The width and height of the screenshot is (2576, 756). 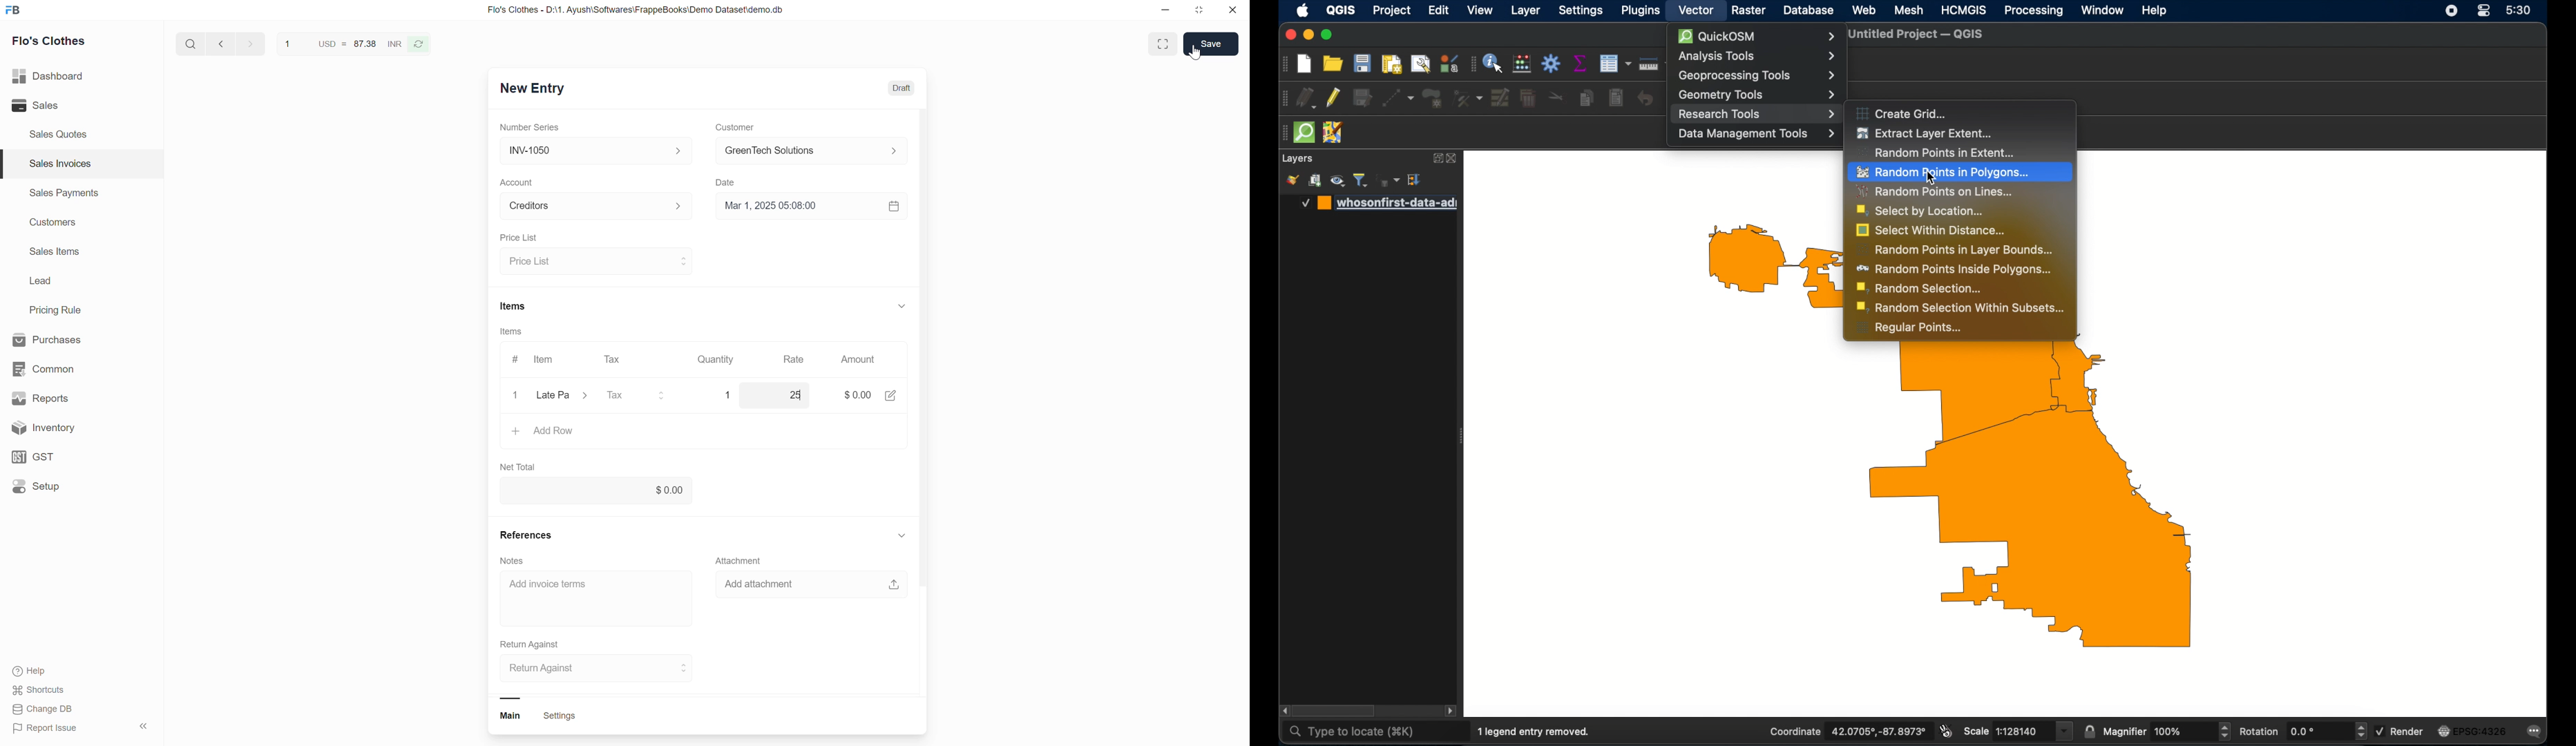 What do you see at coordinates (1902, 113) in the screenshot?
I see `create  grid` at bounding box center [1902, 113].